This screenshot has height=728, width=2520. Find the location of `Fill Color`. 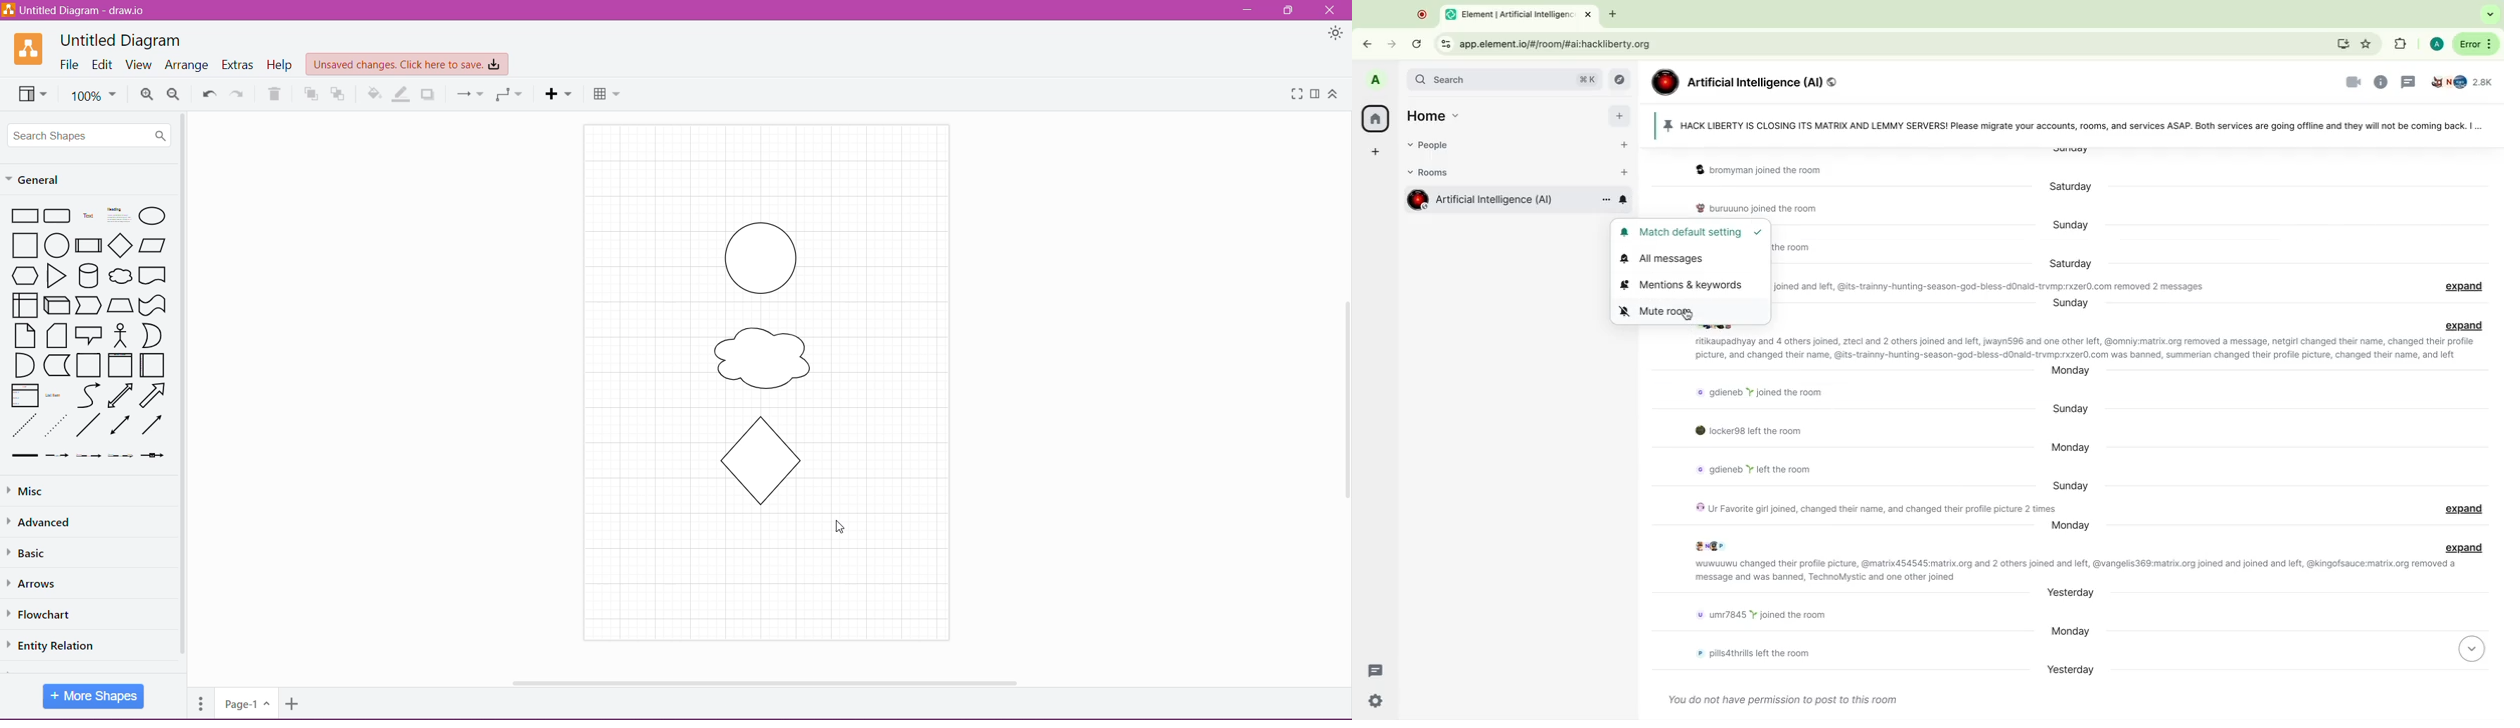

Fill Color is located at coordinates (373, 94).